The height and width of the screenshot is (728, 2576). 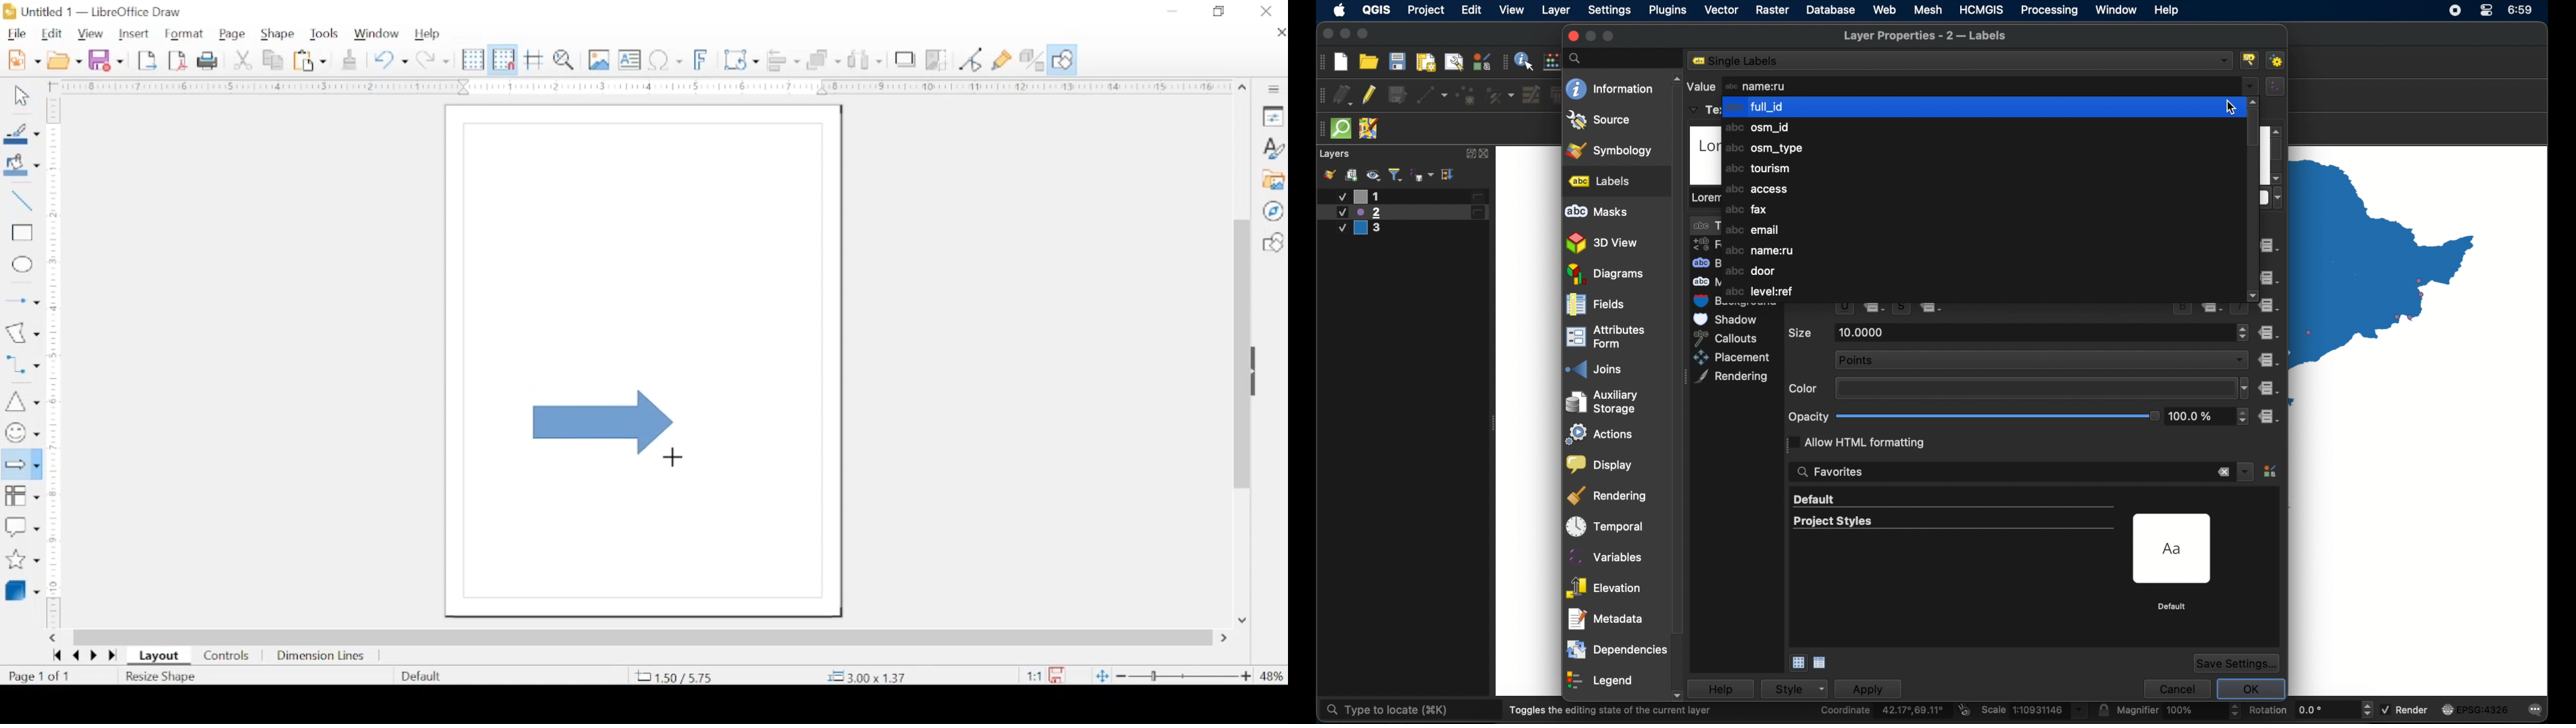 What do you see at coordinates (1611, 149) in the screenshot?
I see `symbology` at bounding box center [1611, 149].